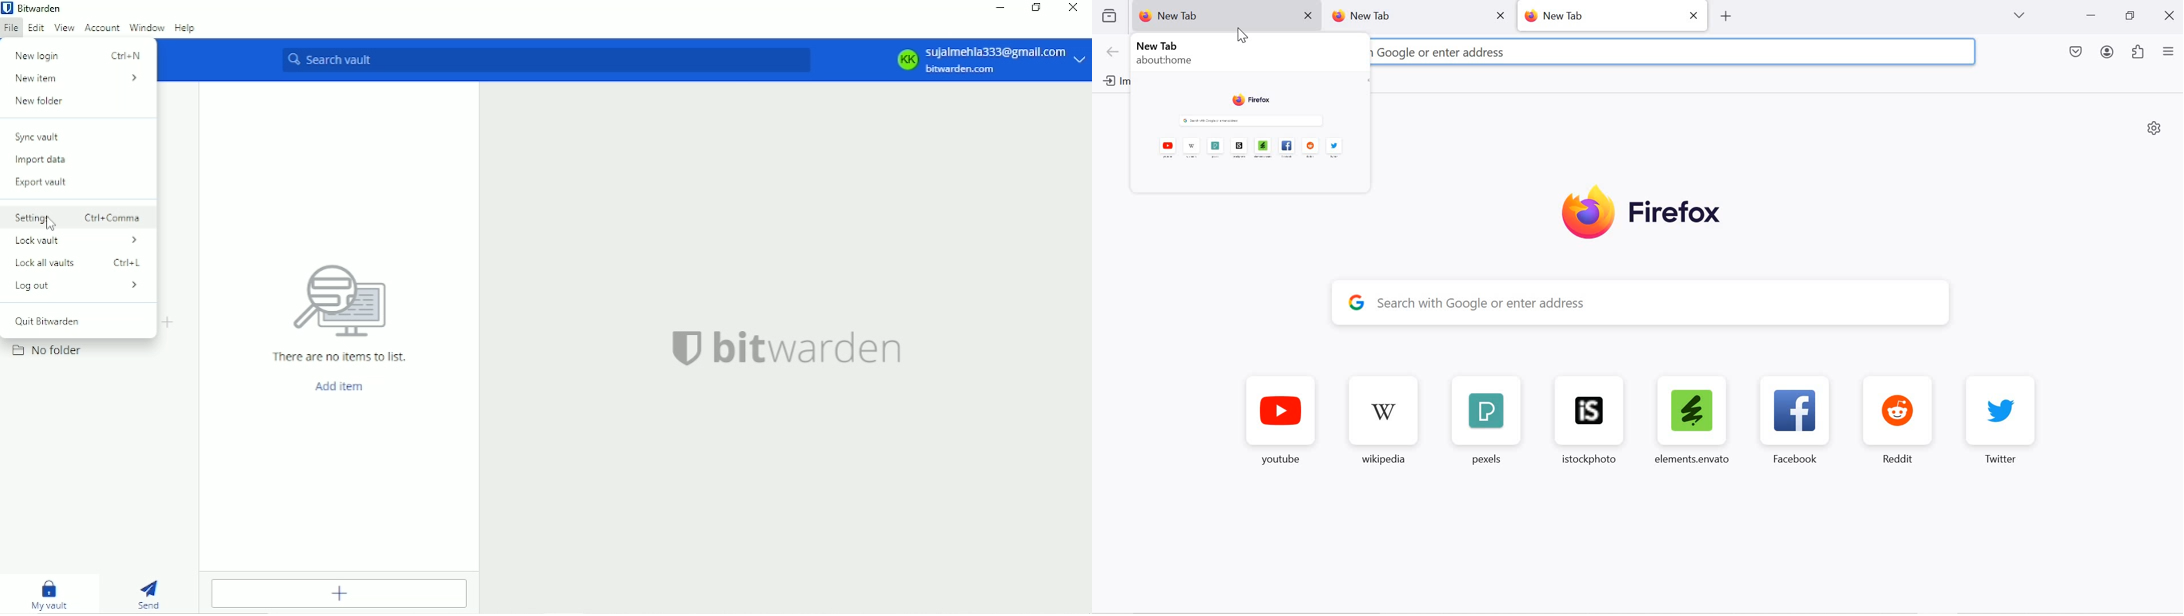 The image size is (2184, 616). Describe the element at coordinates (43, 160) in the screenshot. I see `Import data` at that location.